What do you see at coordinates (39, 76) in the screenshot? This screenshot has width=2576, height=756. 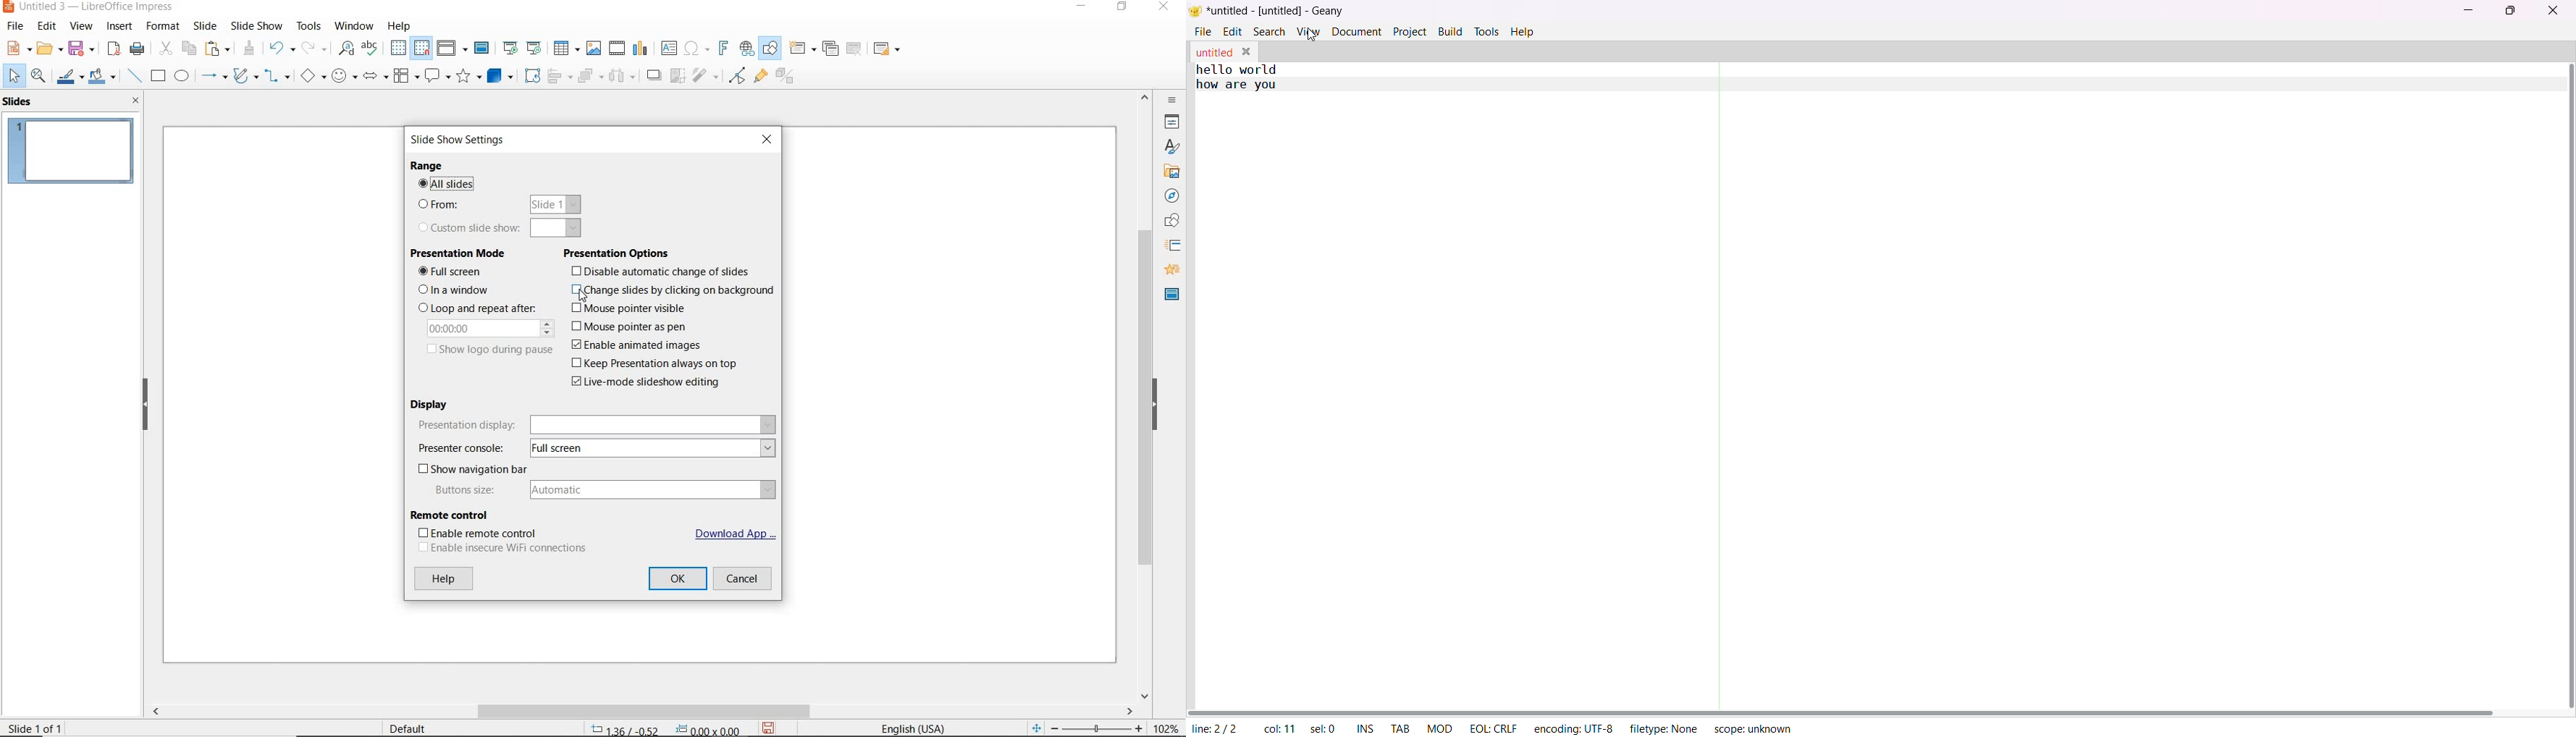 I see `ZOOM & PAN` at bounding box center [39, 76].